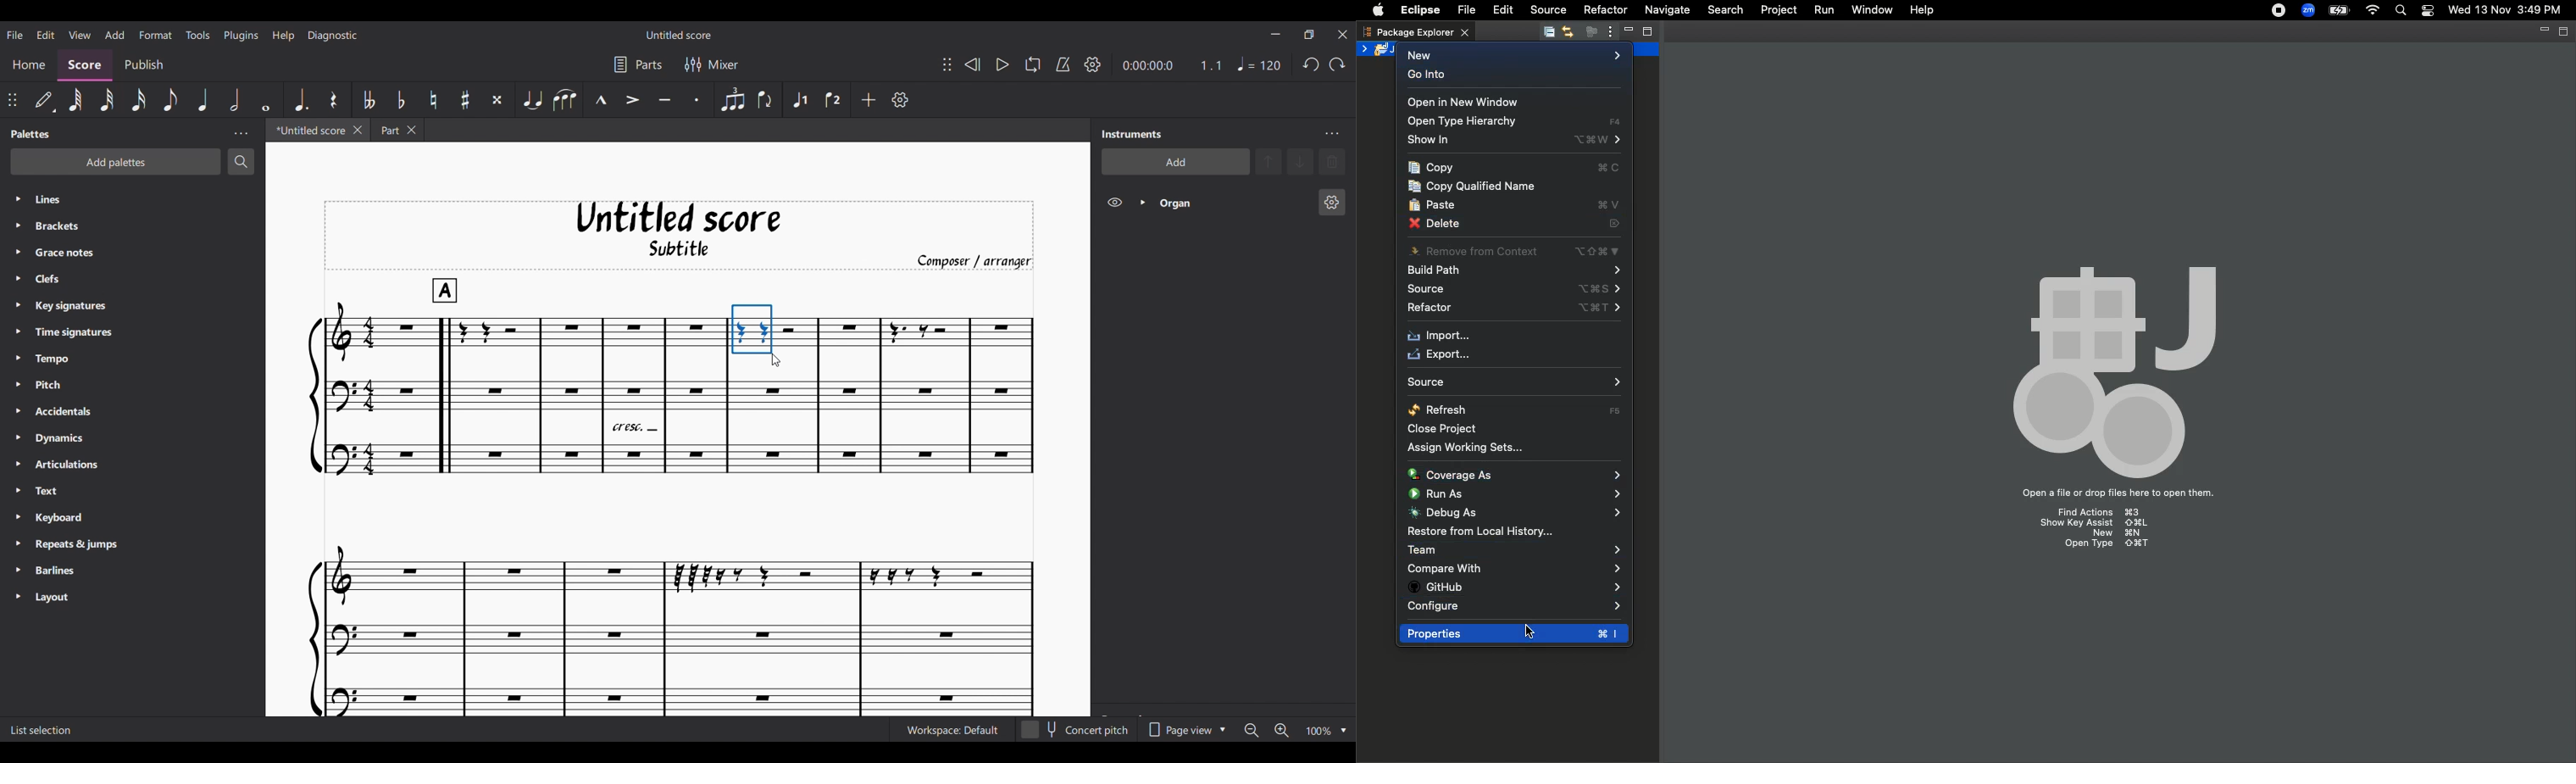 Image resolution: width=2576 pixels, height=784 pixels. What do you see at coordinates (2339, 10) in the screenshot?
I see `Charge` at bounding box center [2339, 10].